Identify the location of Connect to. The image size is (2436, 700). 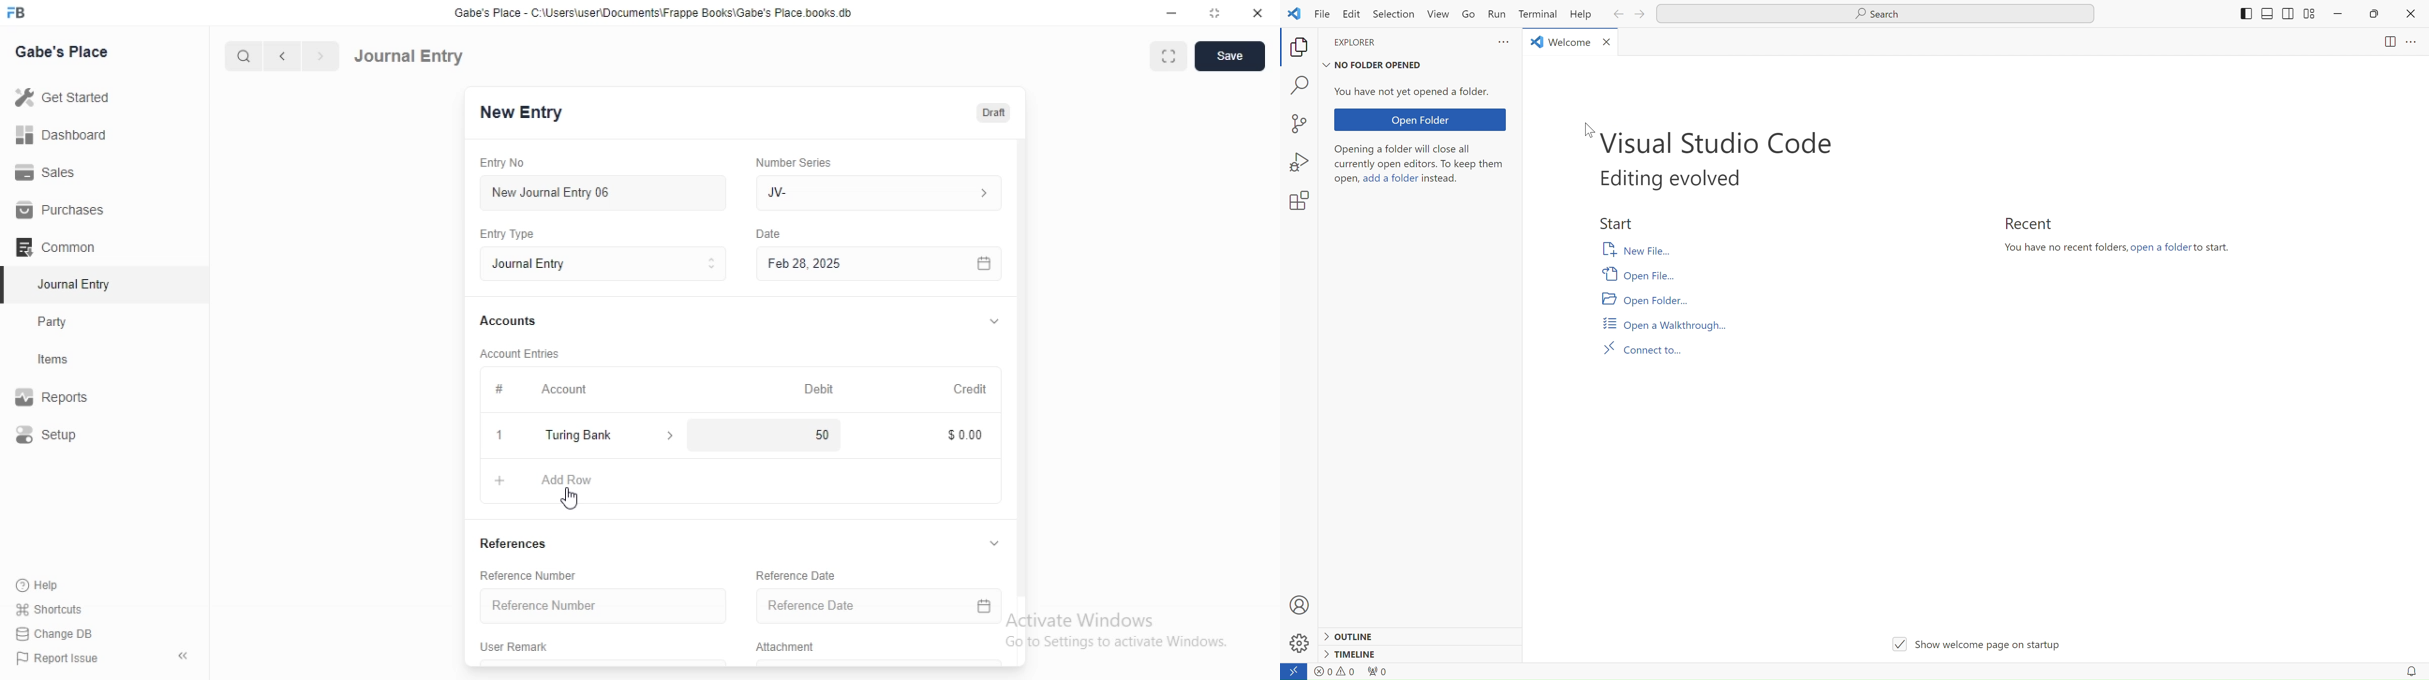
(1643, 346).